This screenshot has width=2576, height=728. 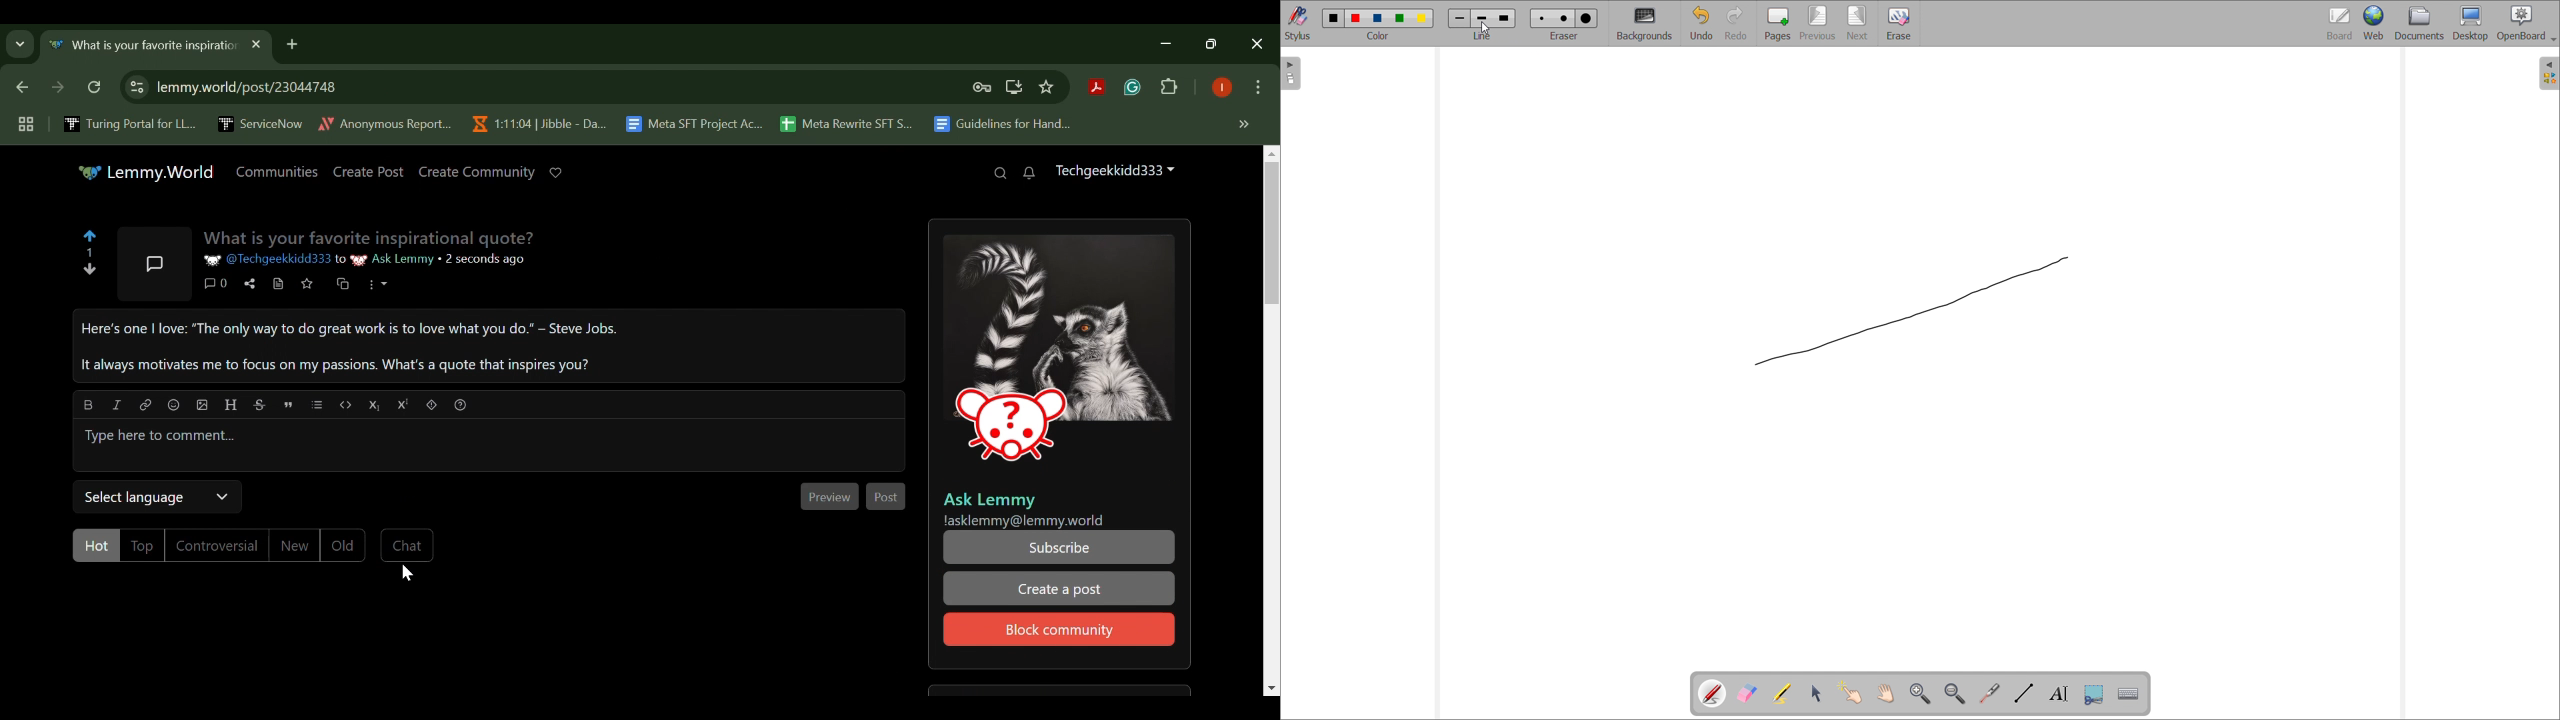 I want to click on color, so click(x=1380, y=18).